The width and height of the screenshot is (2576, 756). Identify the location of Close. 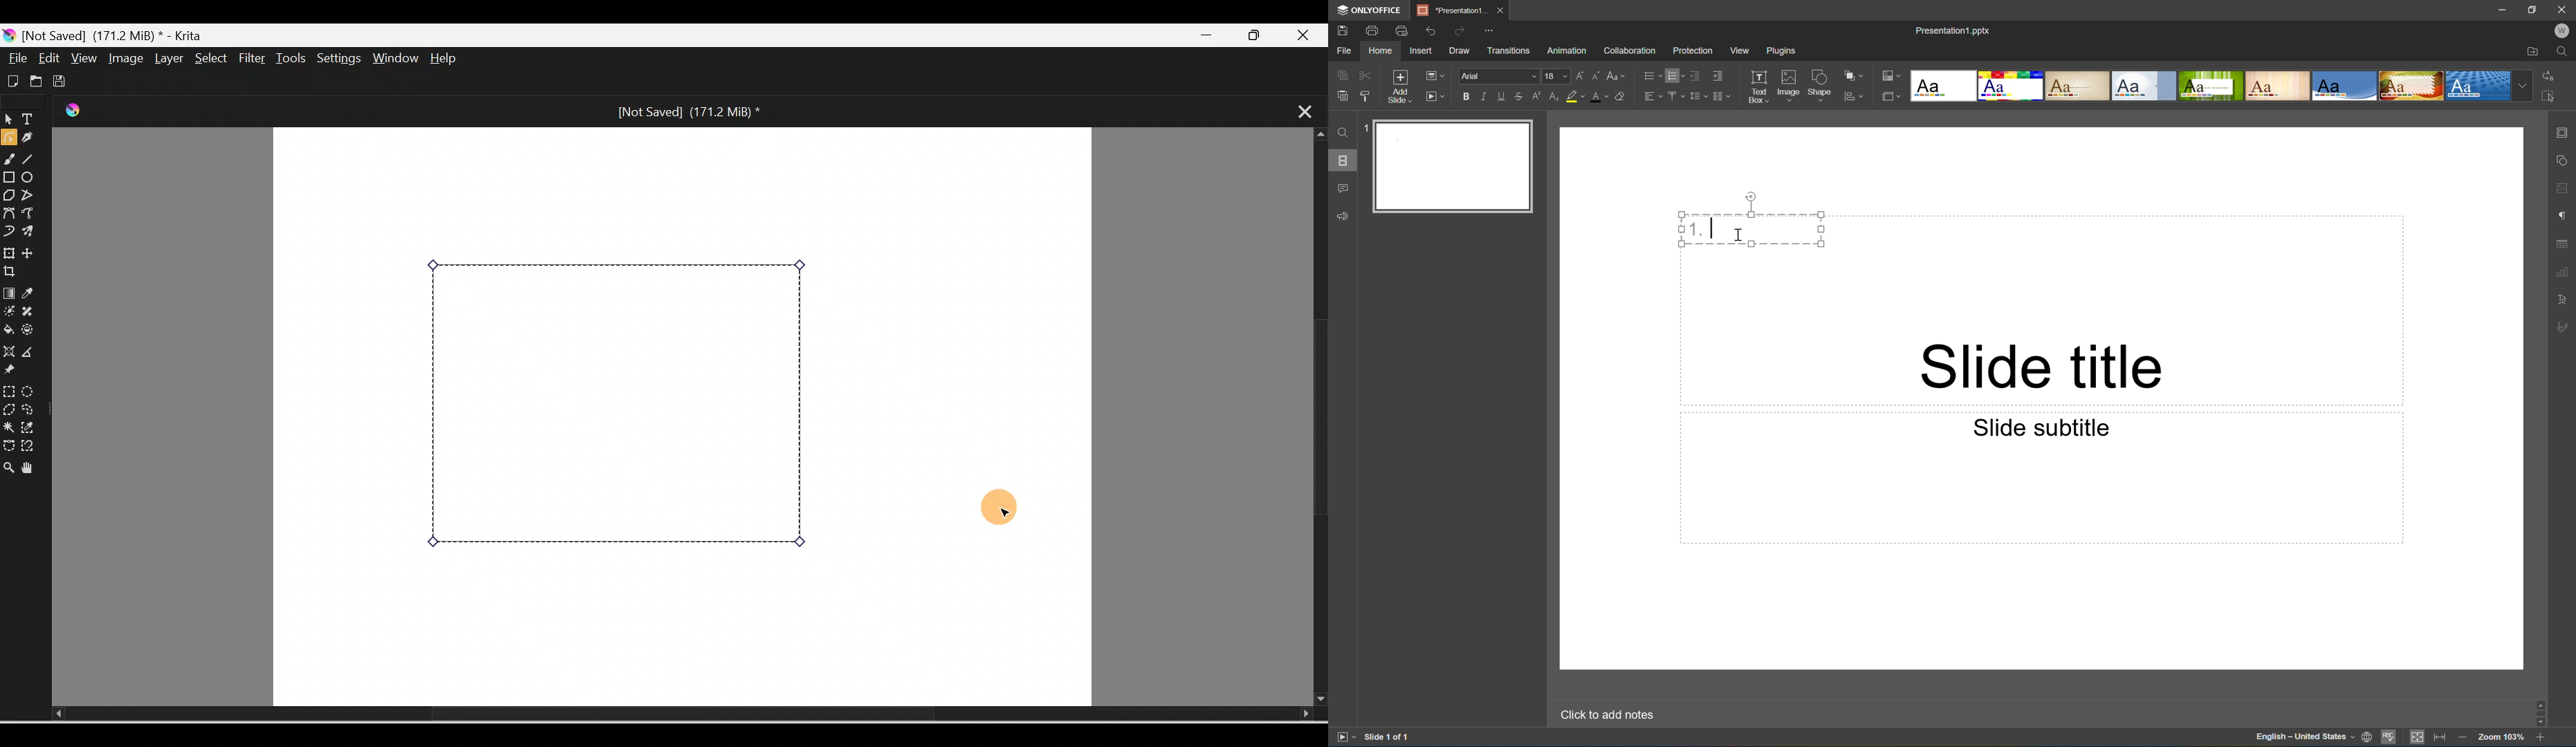
(1503, 11).